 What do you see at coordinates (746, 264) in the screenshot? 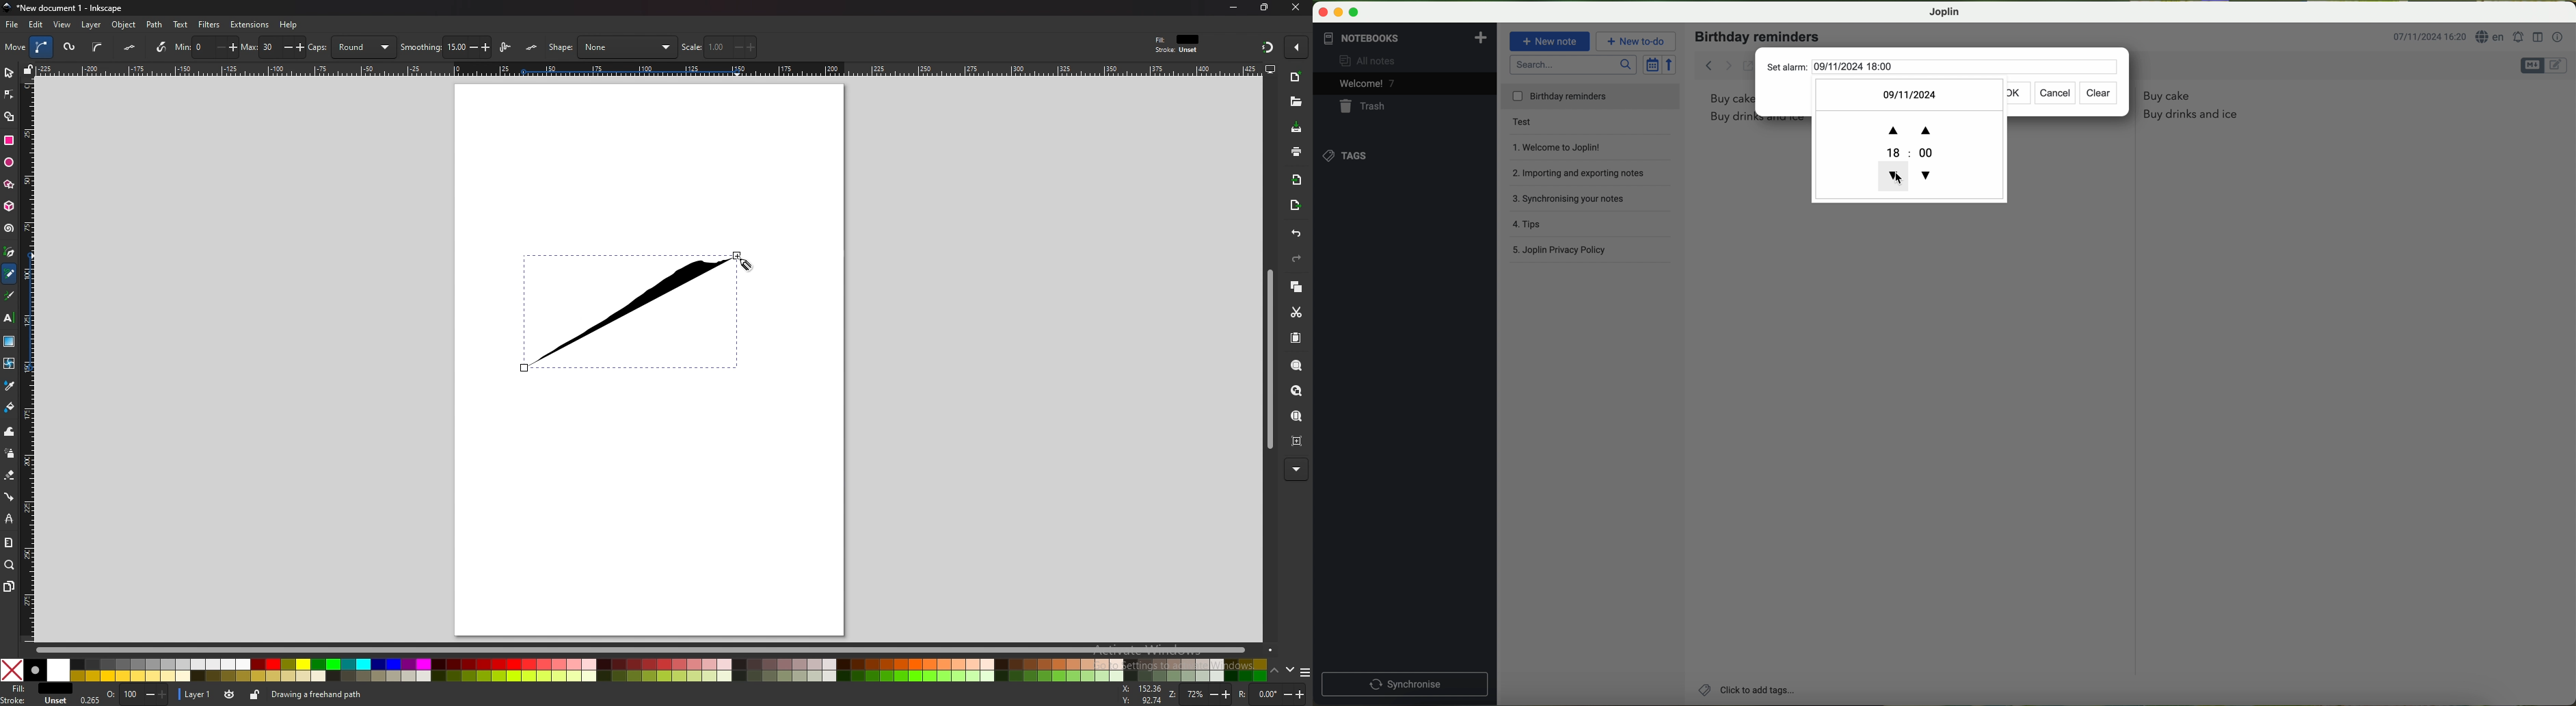
I see `cursor` at bounding box center [746, 264].